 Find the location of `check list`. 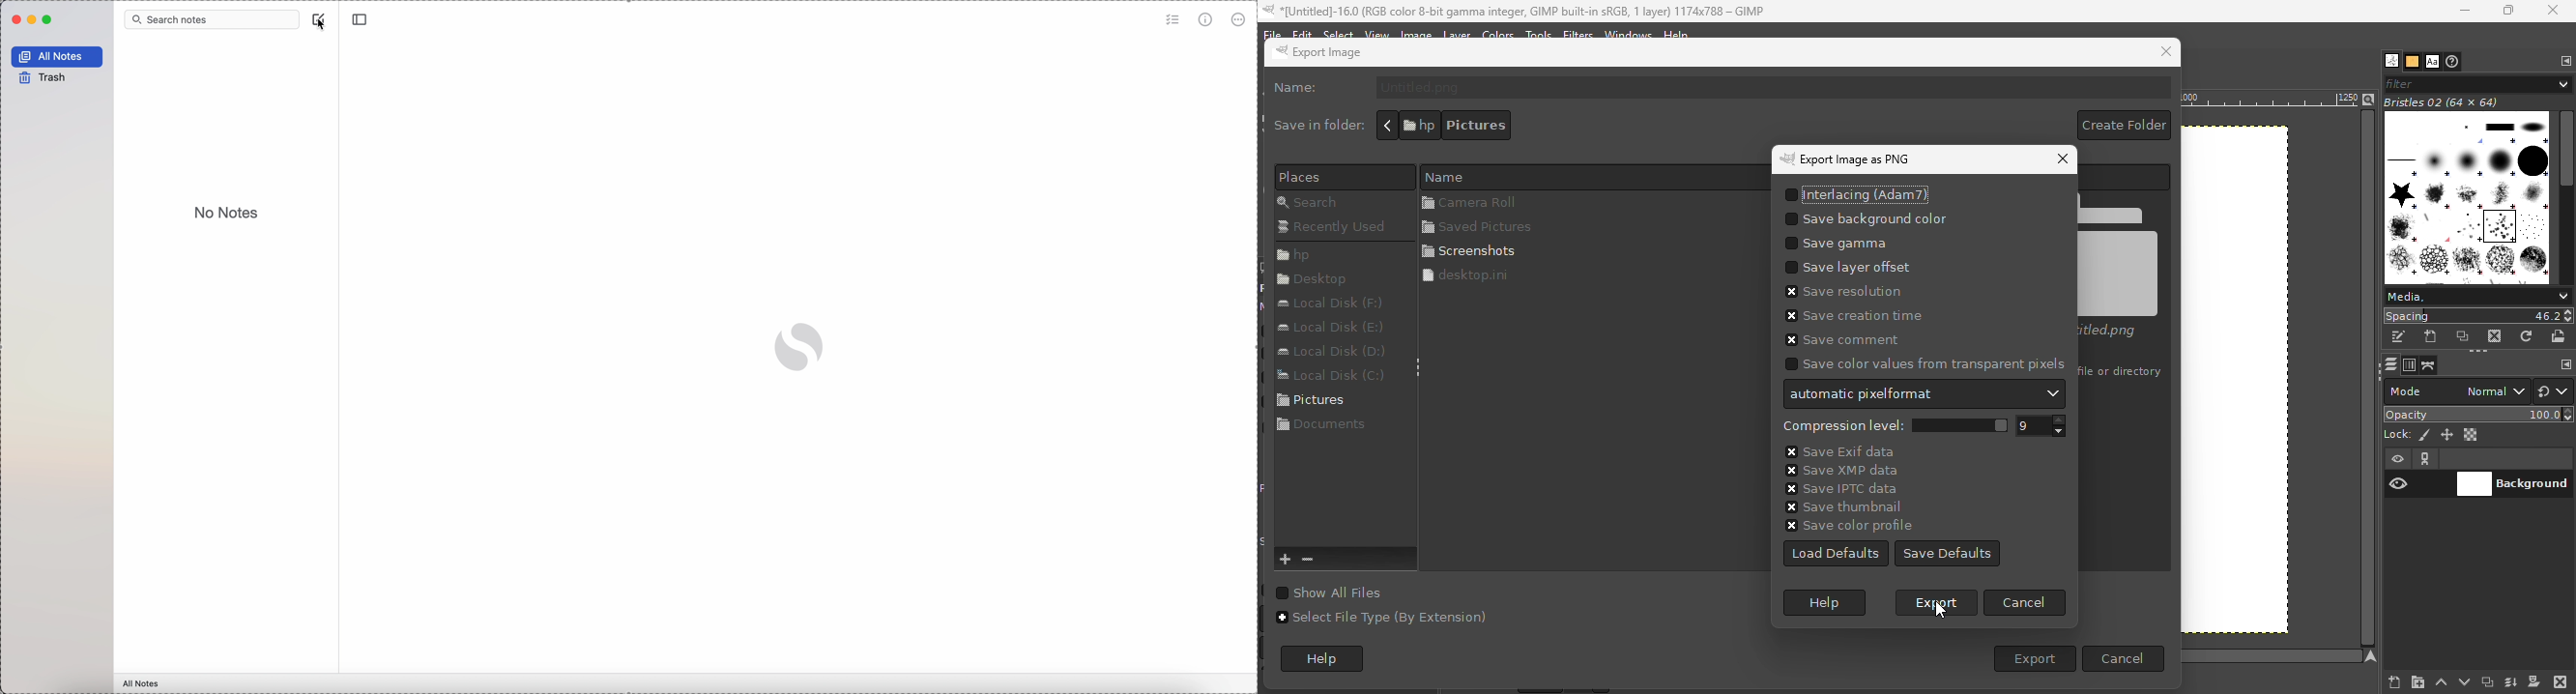

check list is located at coordinates (1171, 19).